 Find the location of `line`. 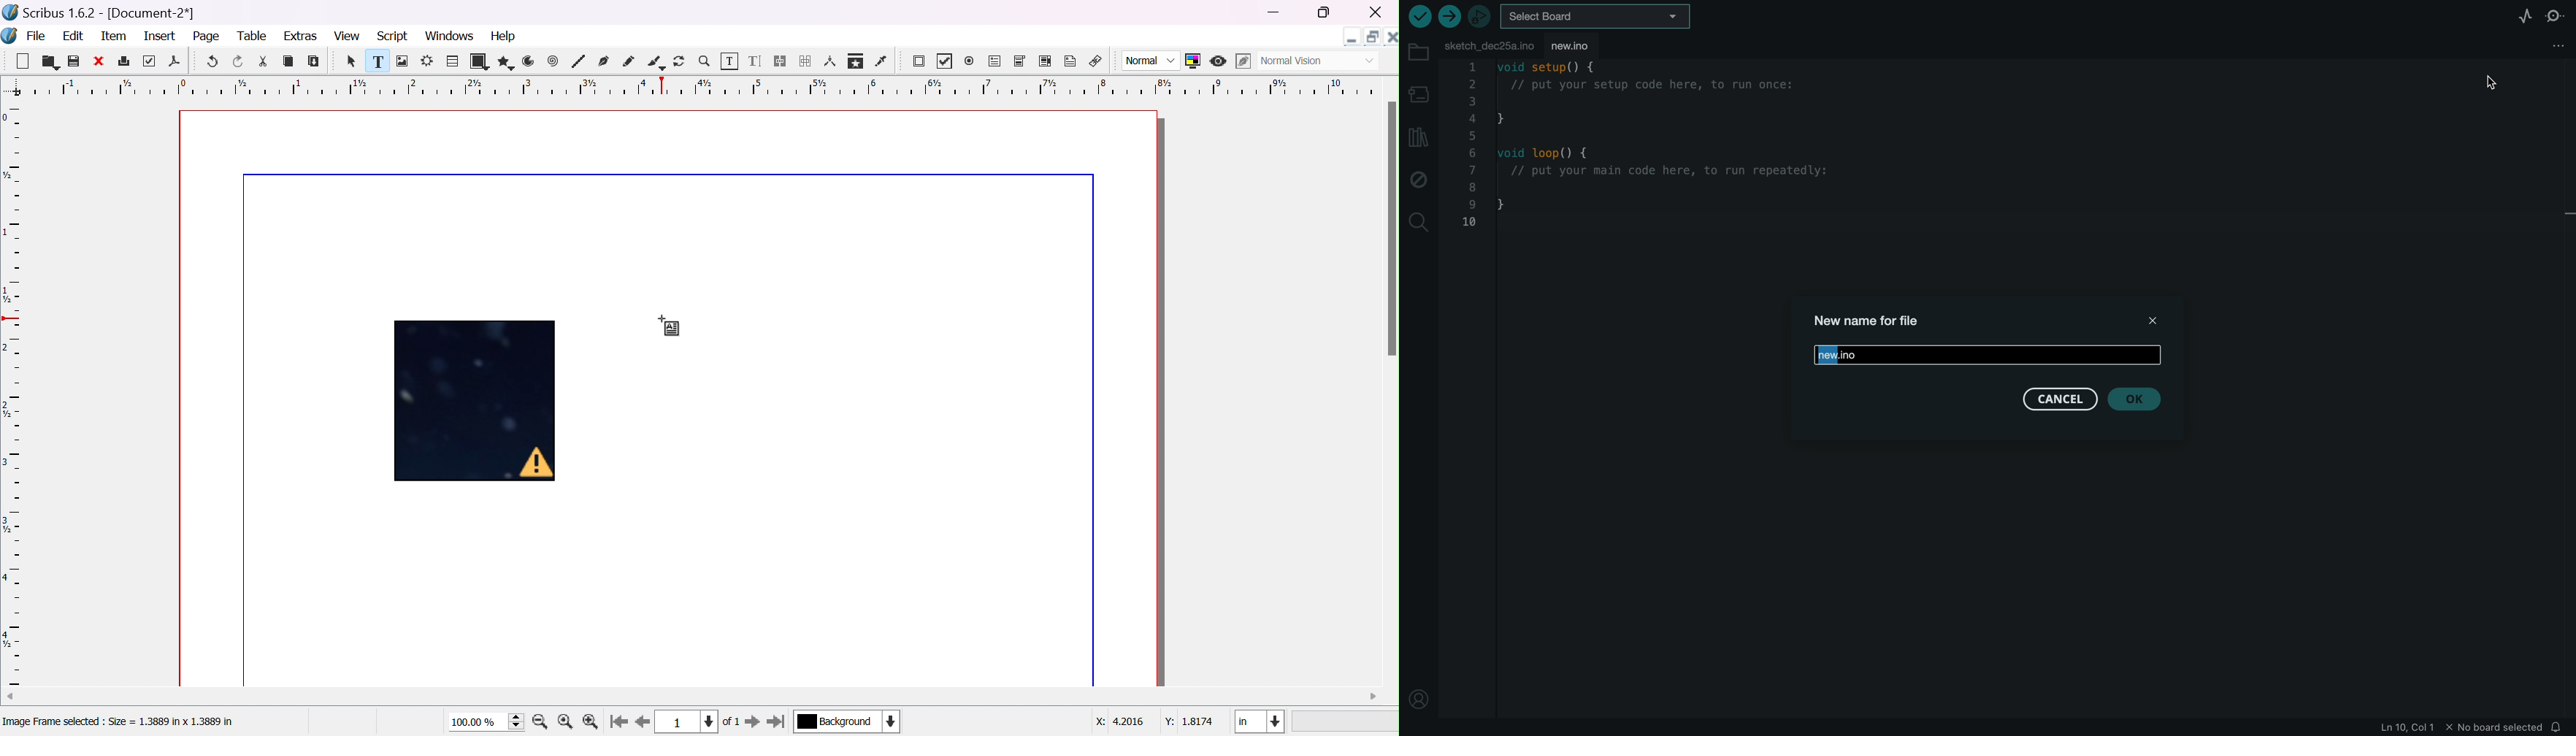

line is located at coordinates (578, 61).